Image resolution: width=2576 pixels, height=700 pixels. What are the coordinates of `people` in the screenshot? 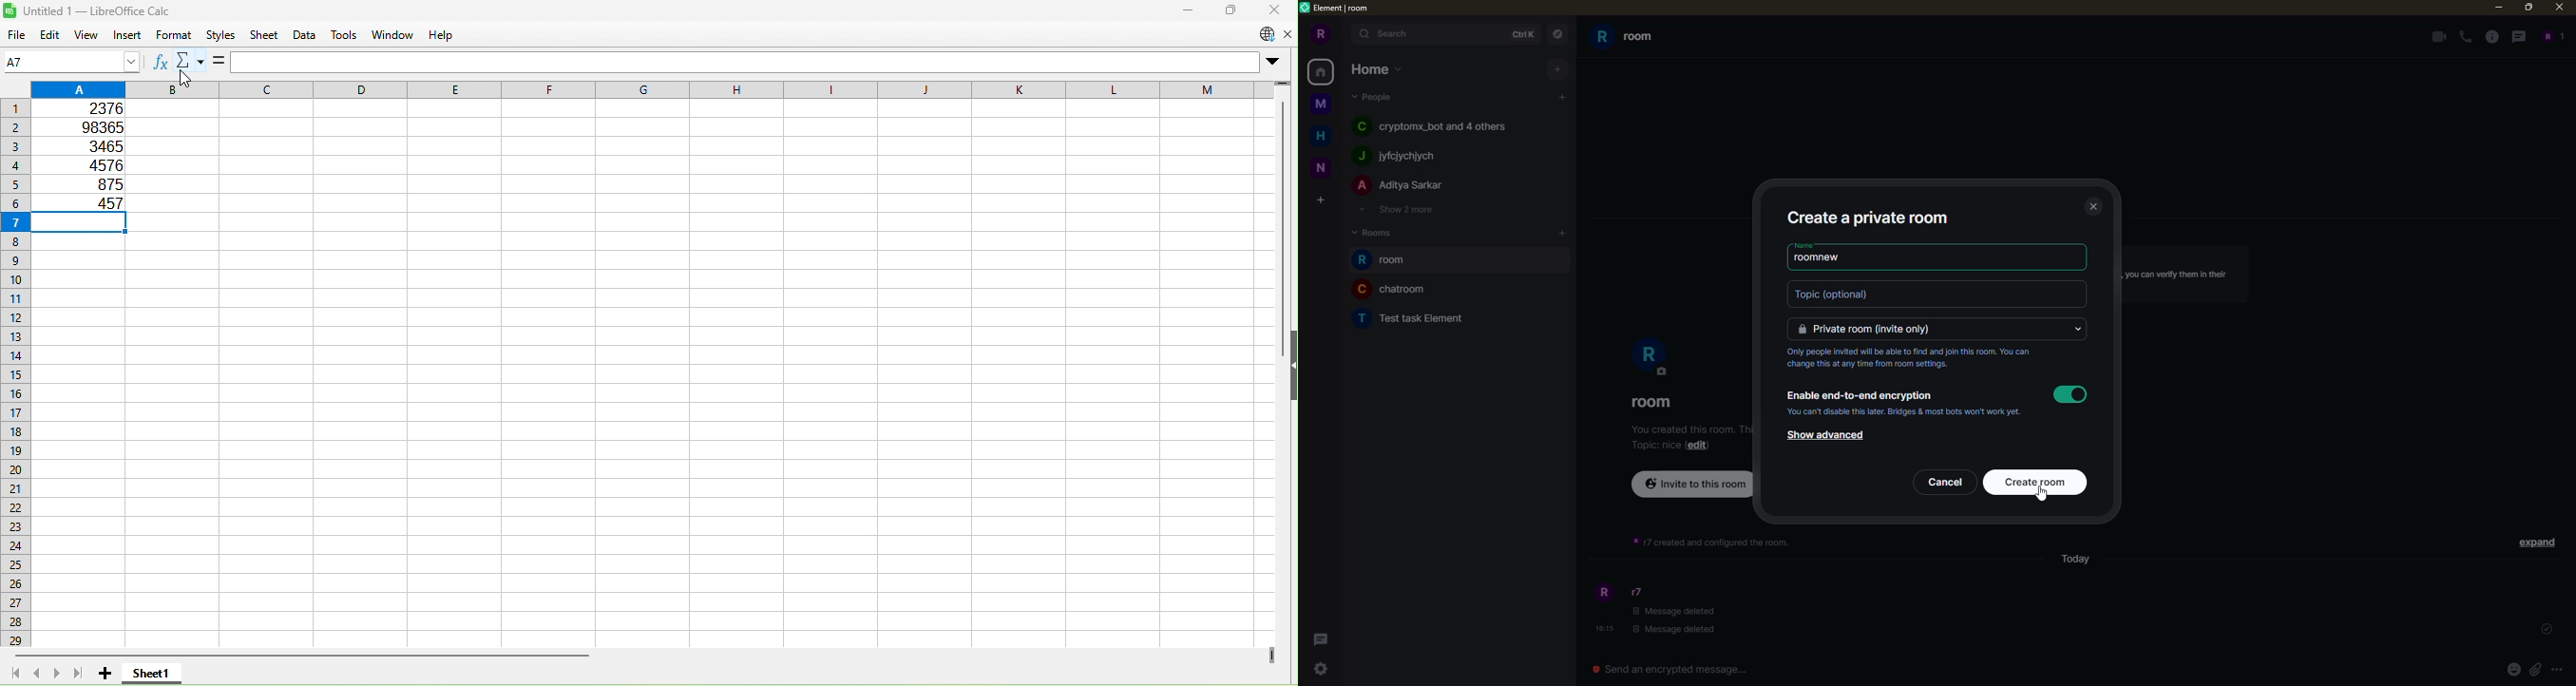 It's located at (1640, 592).